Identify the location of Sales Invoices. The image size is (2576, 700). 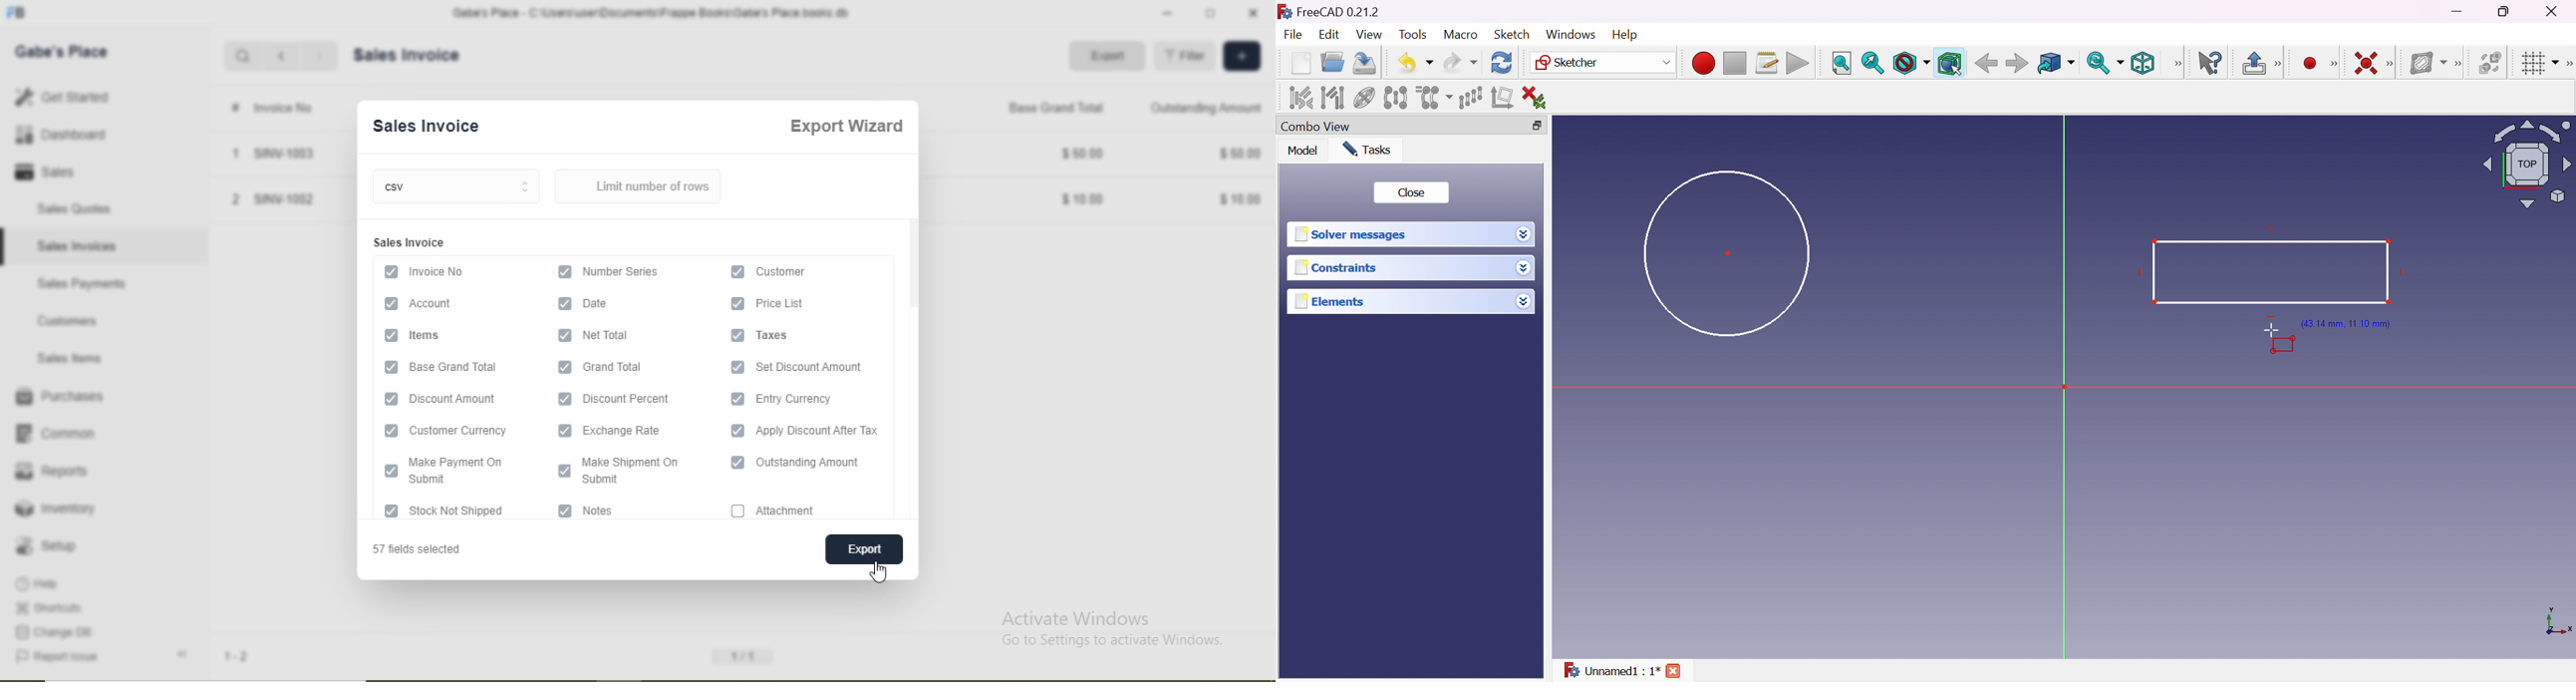
(83, 245).